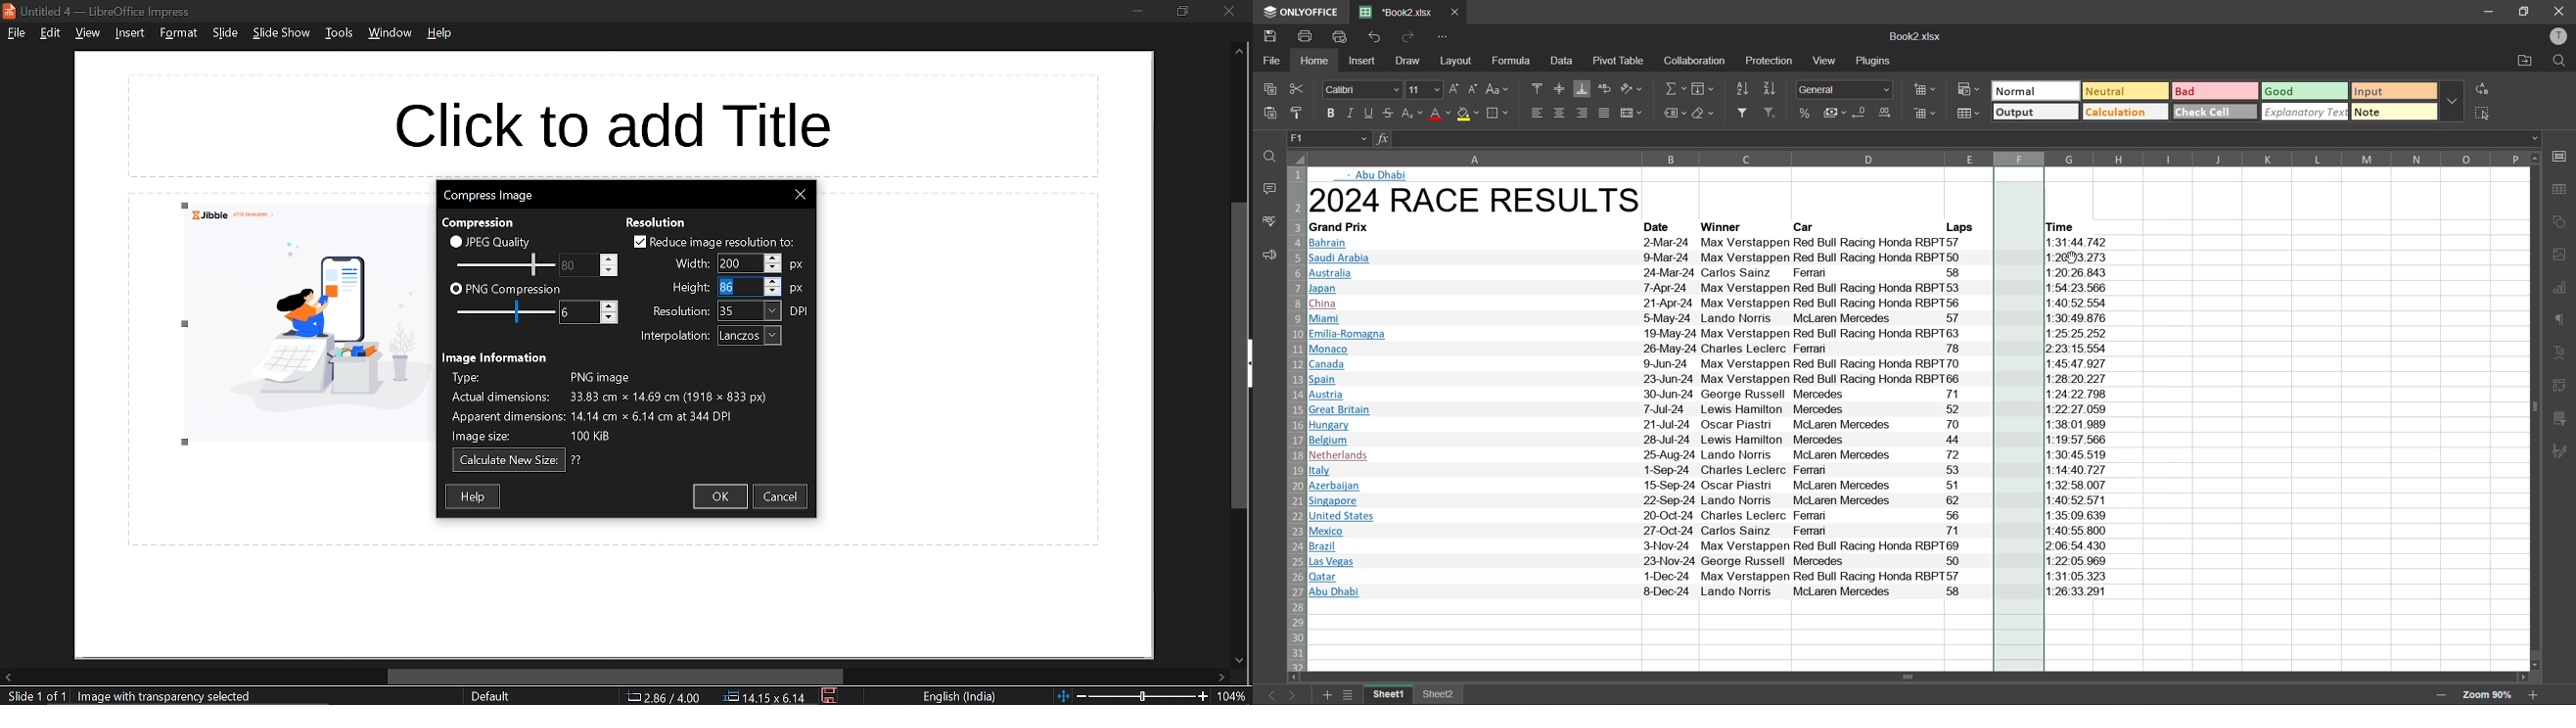 The width and height of the screenshot is (2576, 728). Describe the element at coordinates (8, 677) in the screenshot. I see `move left` at that location.